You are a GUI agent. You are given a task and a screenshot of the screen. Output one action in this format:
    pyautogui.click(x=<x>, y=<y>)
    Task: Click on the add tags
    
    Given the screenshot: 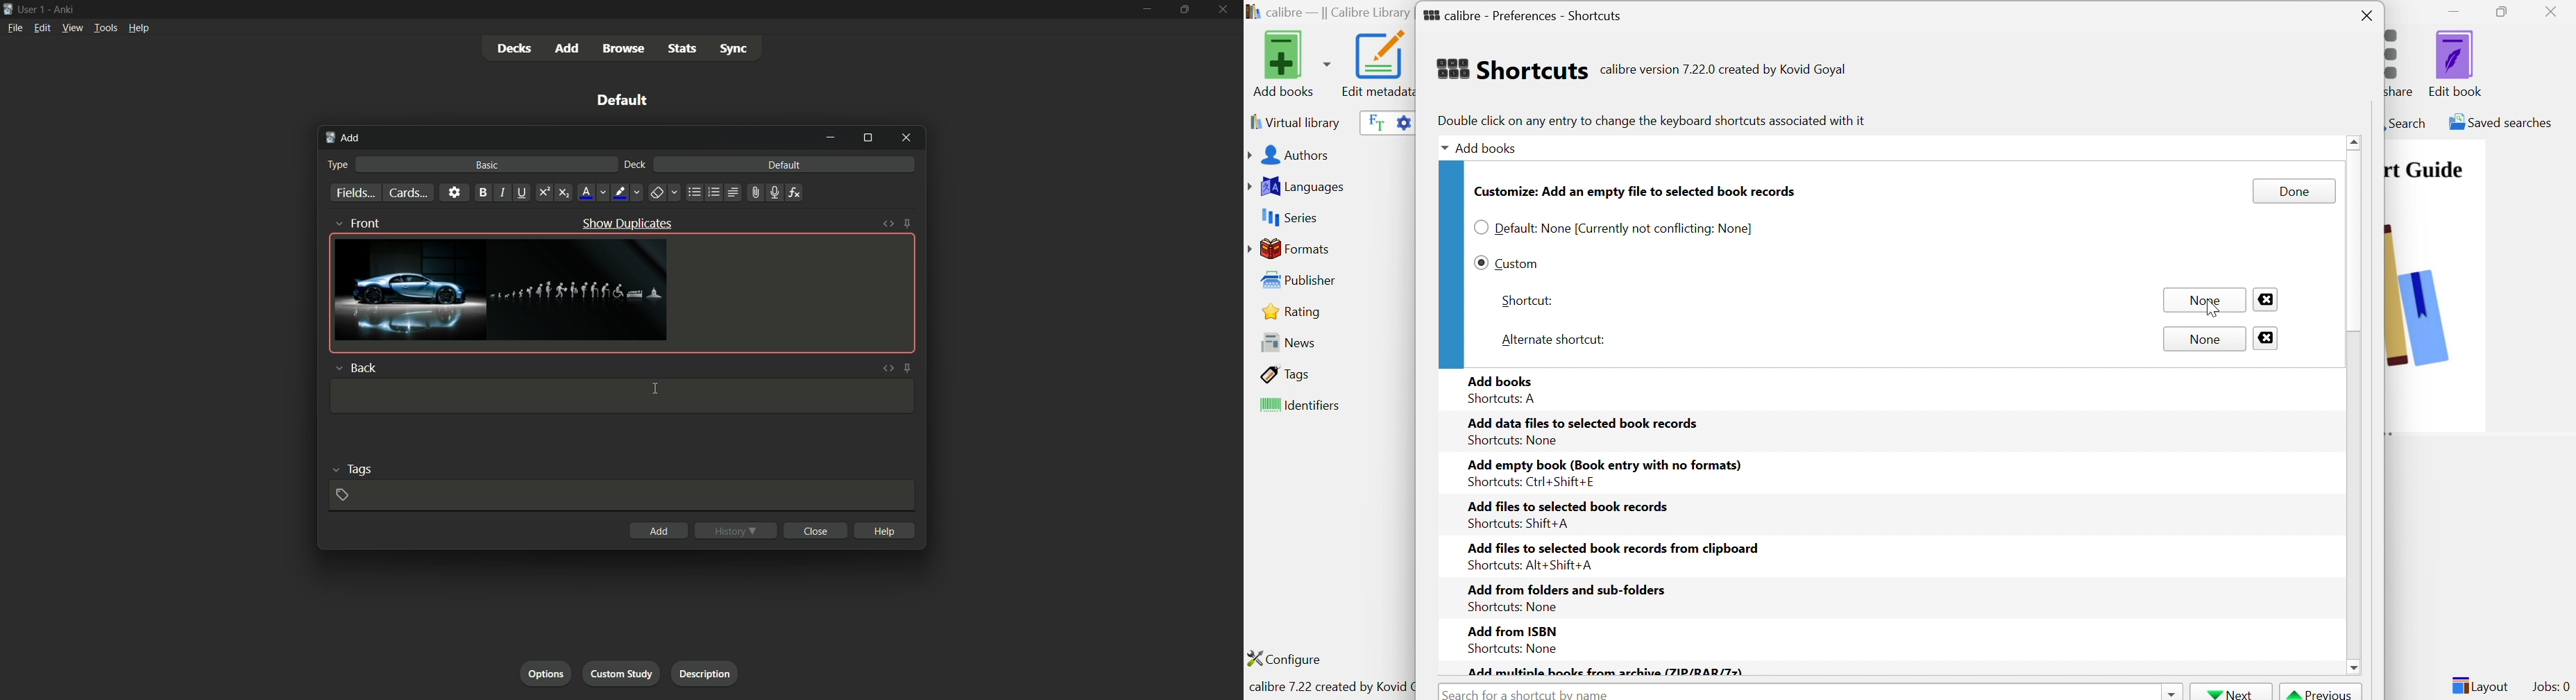 What is the action you would take?
    pyautogui.click(x=345, y=496)
    